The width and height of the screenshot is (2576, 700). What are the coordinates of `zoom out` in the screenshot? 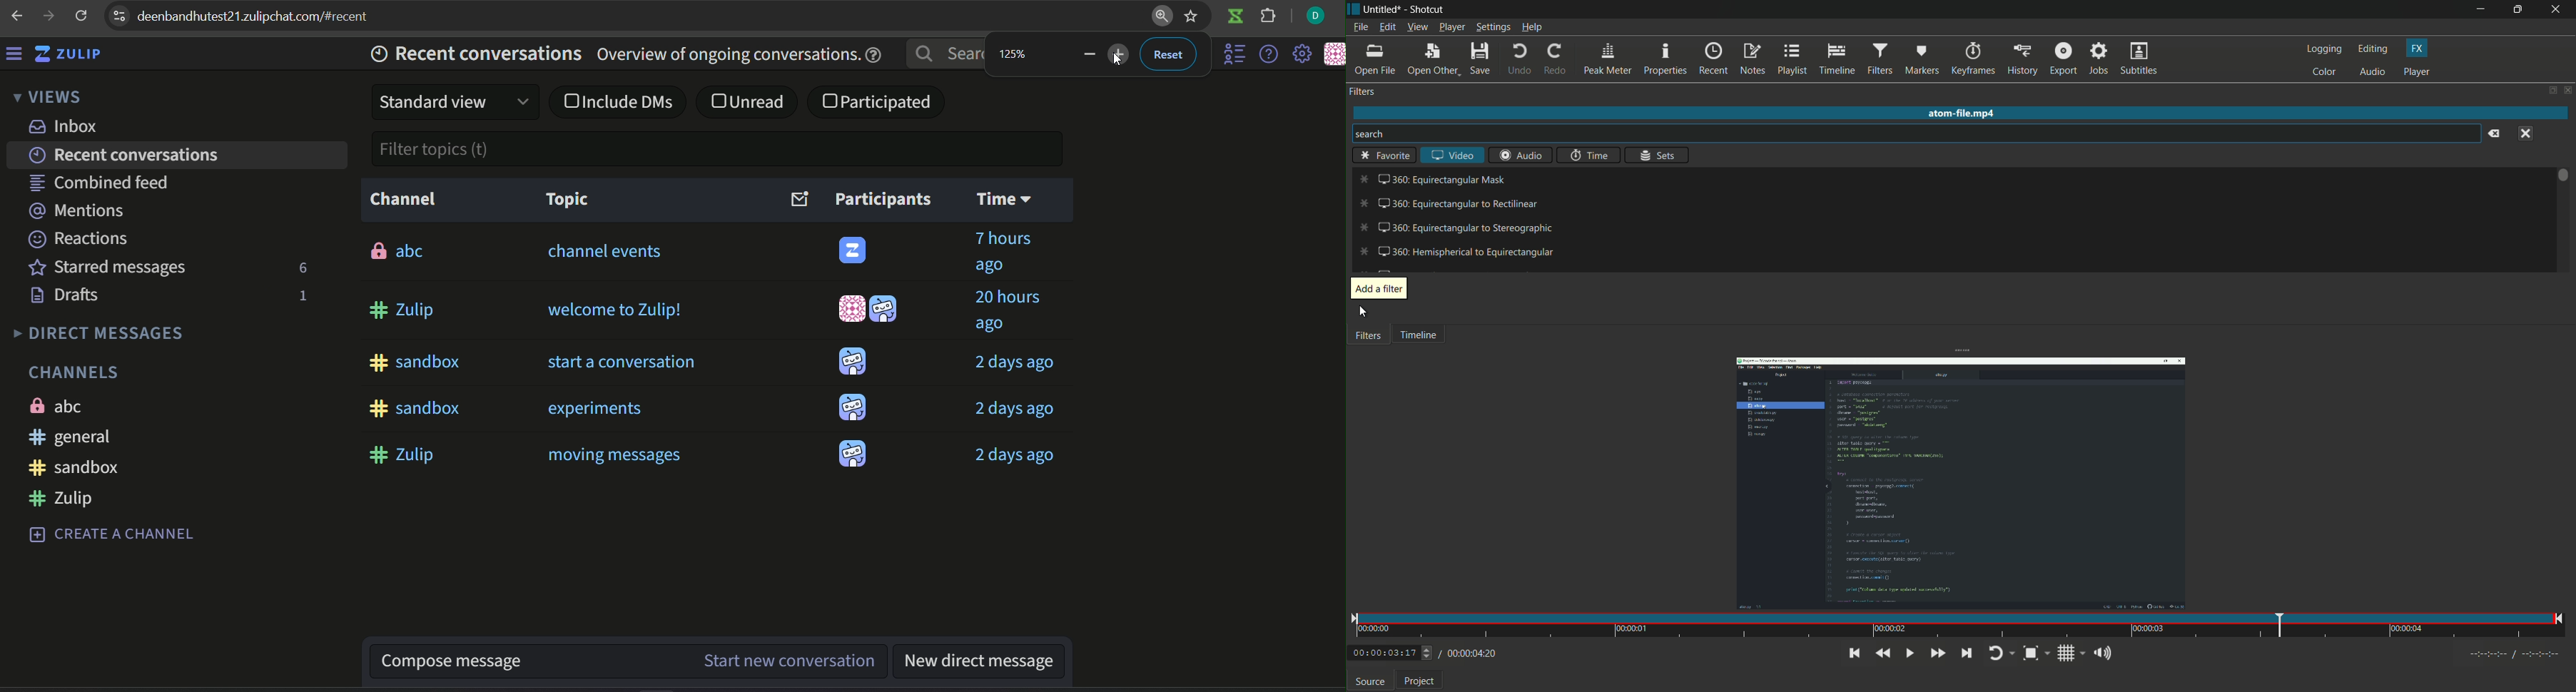 It's located at (1087, 54).